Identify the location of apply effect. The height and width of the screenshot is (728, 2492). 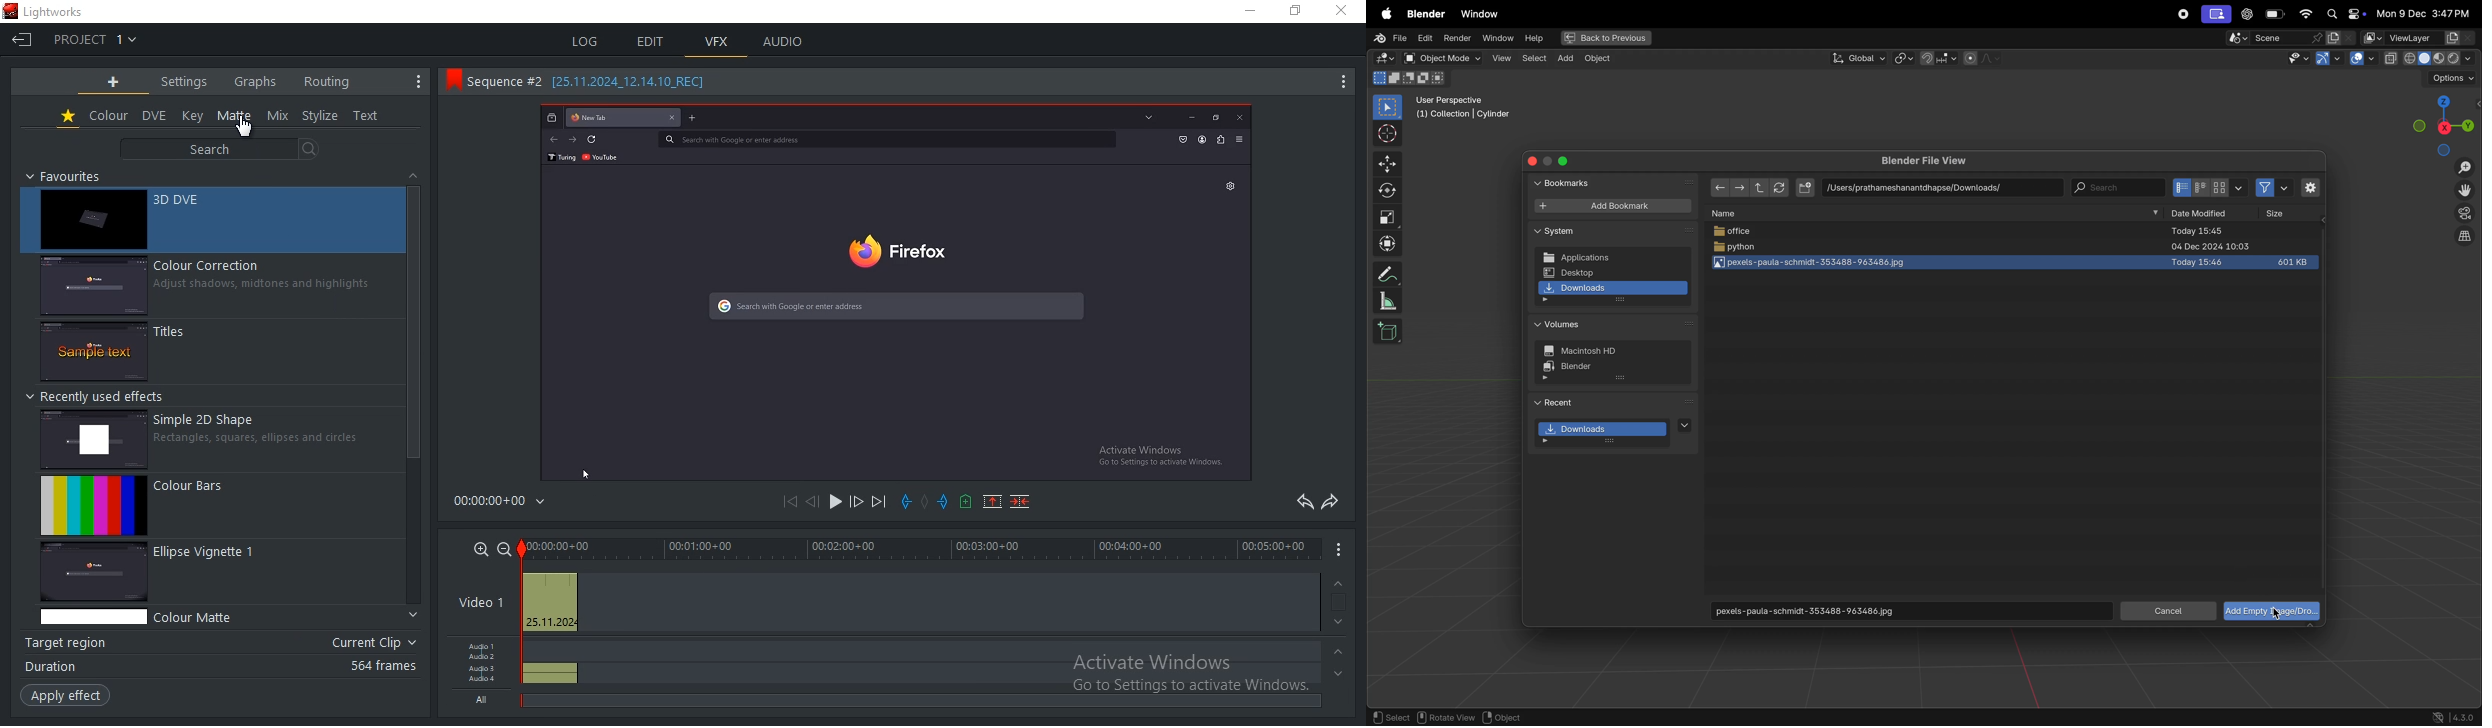
(64, 696).